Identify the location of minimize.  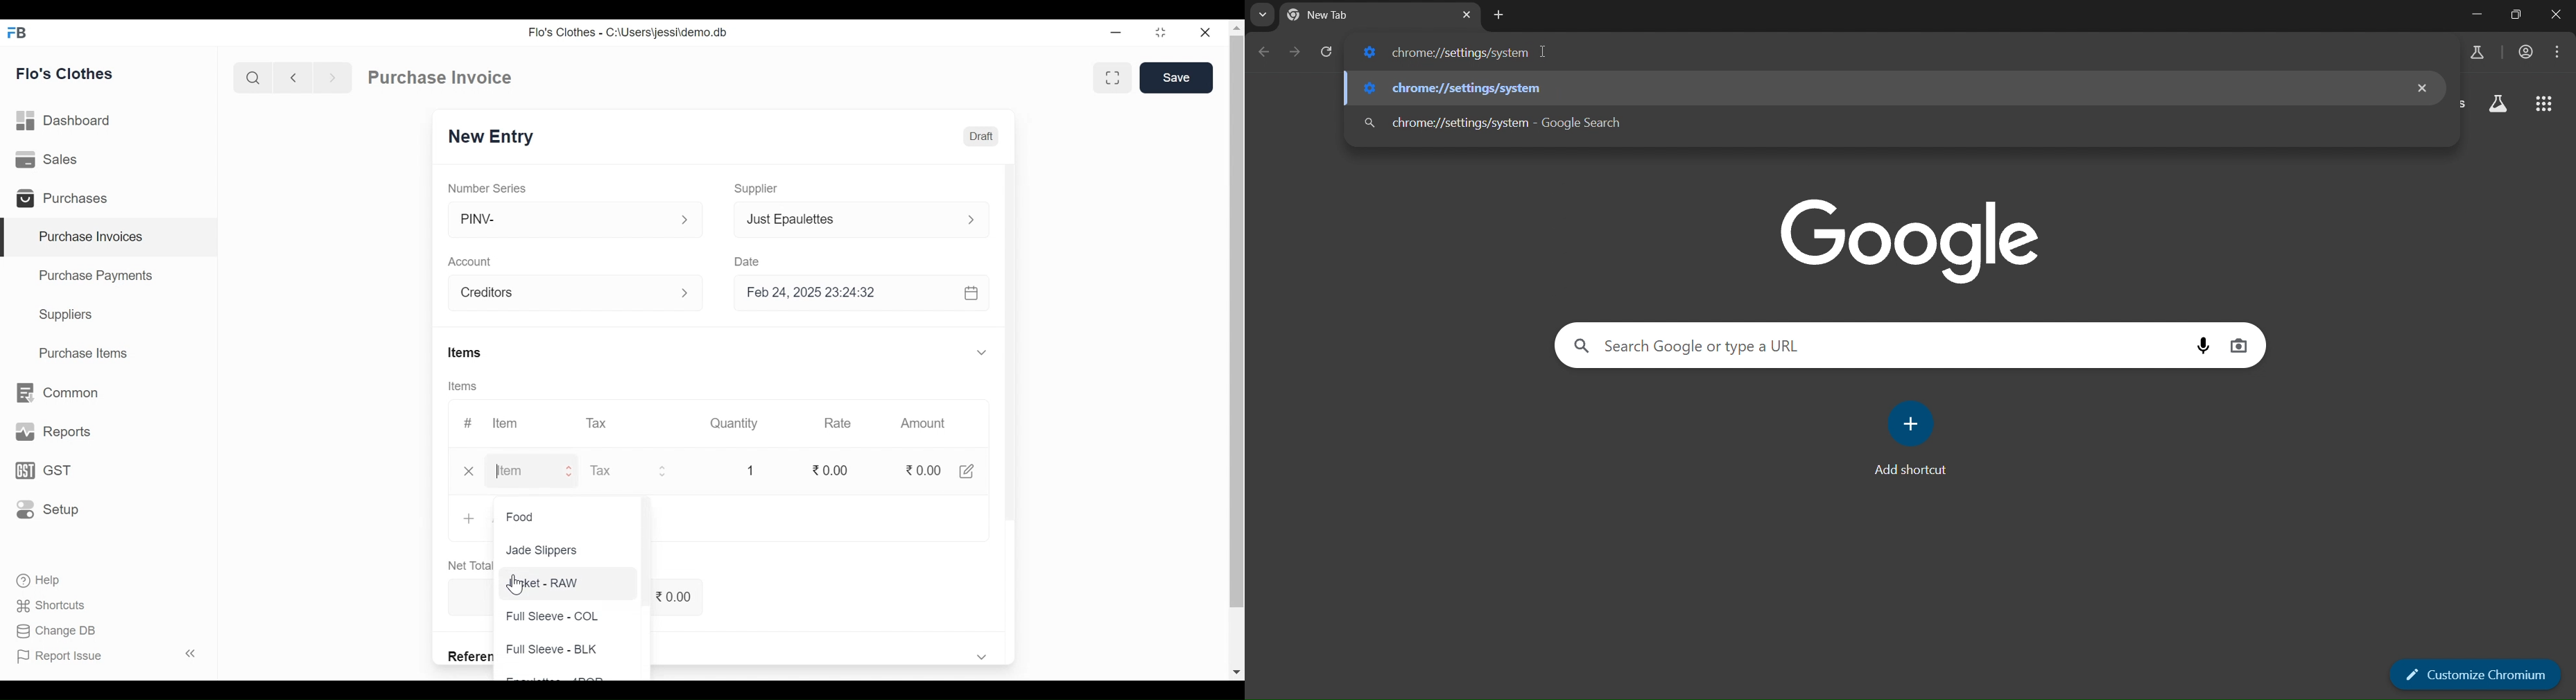
(1118, 34).